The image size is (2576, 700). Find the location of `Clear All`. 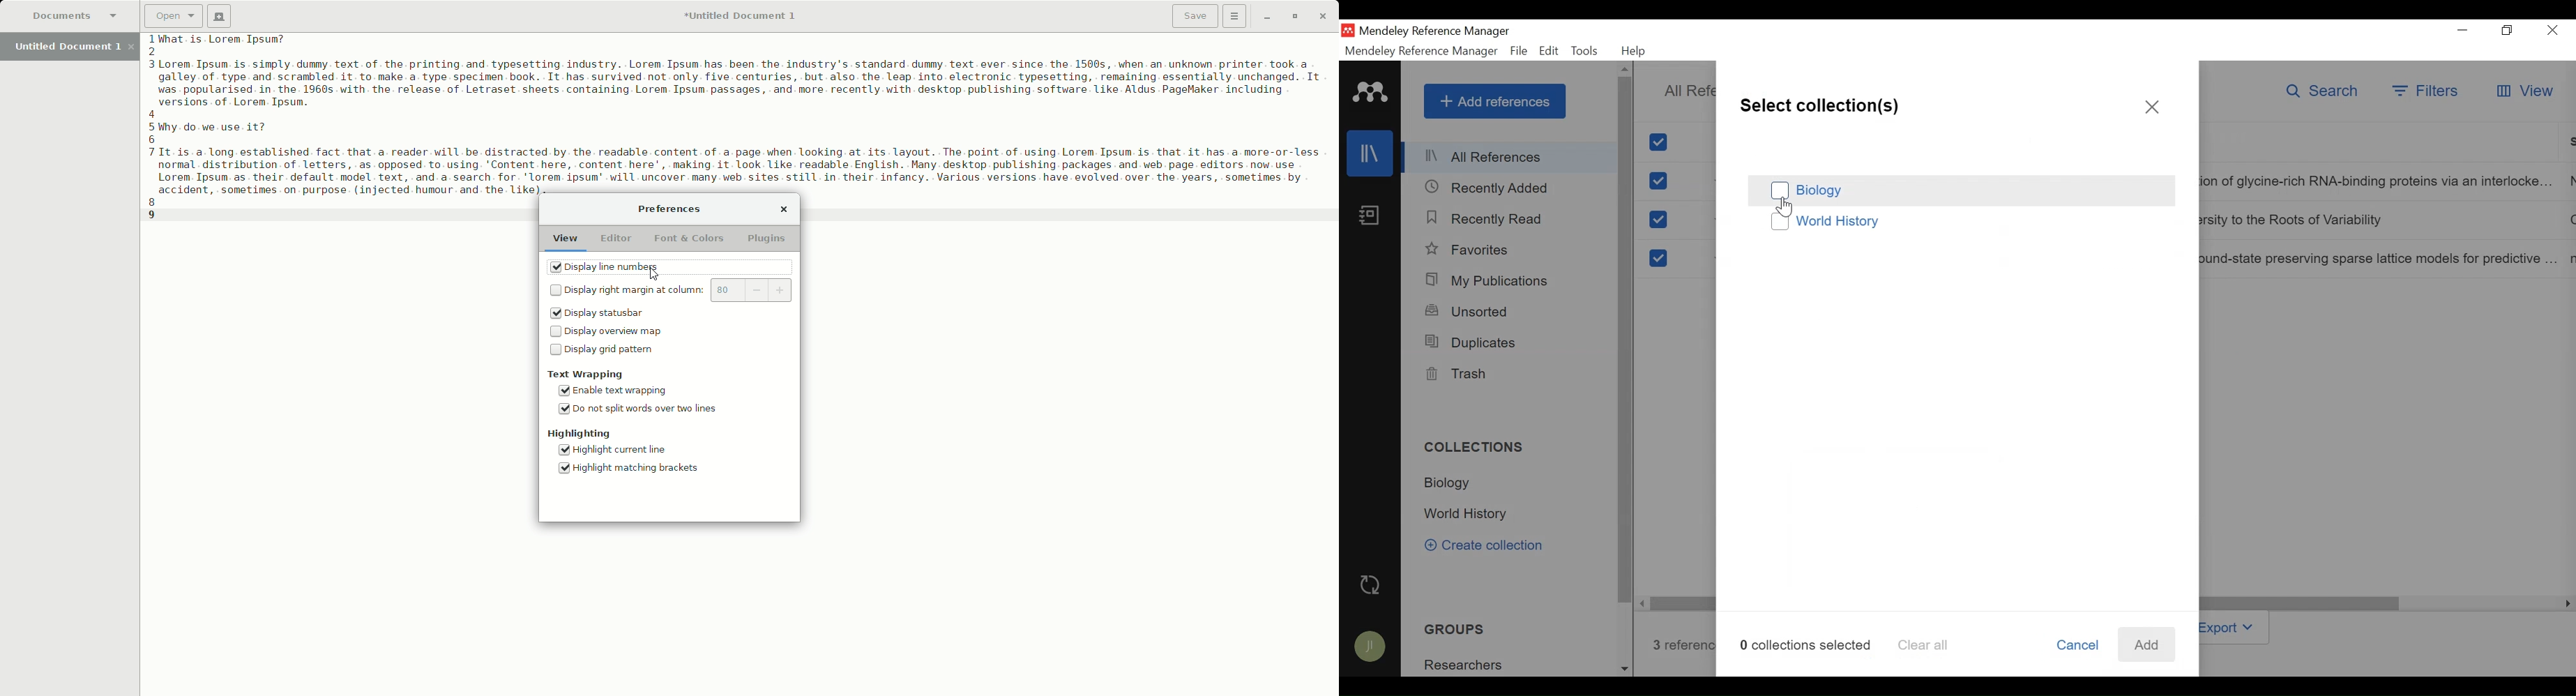

Clear All is located at coordinates (1921, 646).